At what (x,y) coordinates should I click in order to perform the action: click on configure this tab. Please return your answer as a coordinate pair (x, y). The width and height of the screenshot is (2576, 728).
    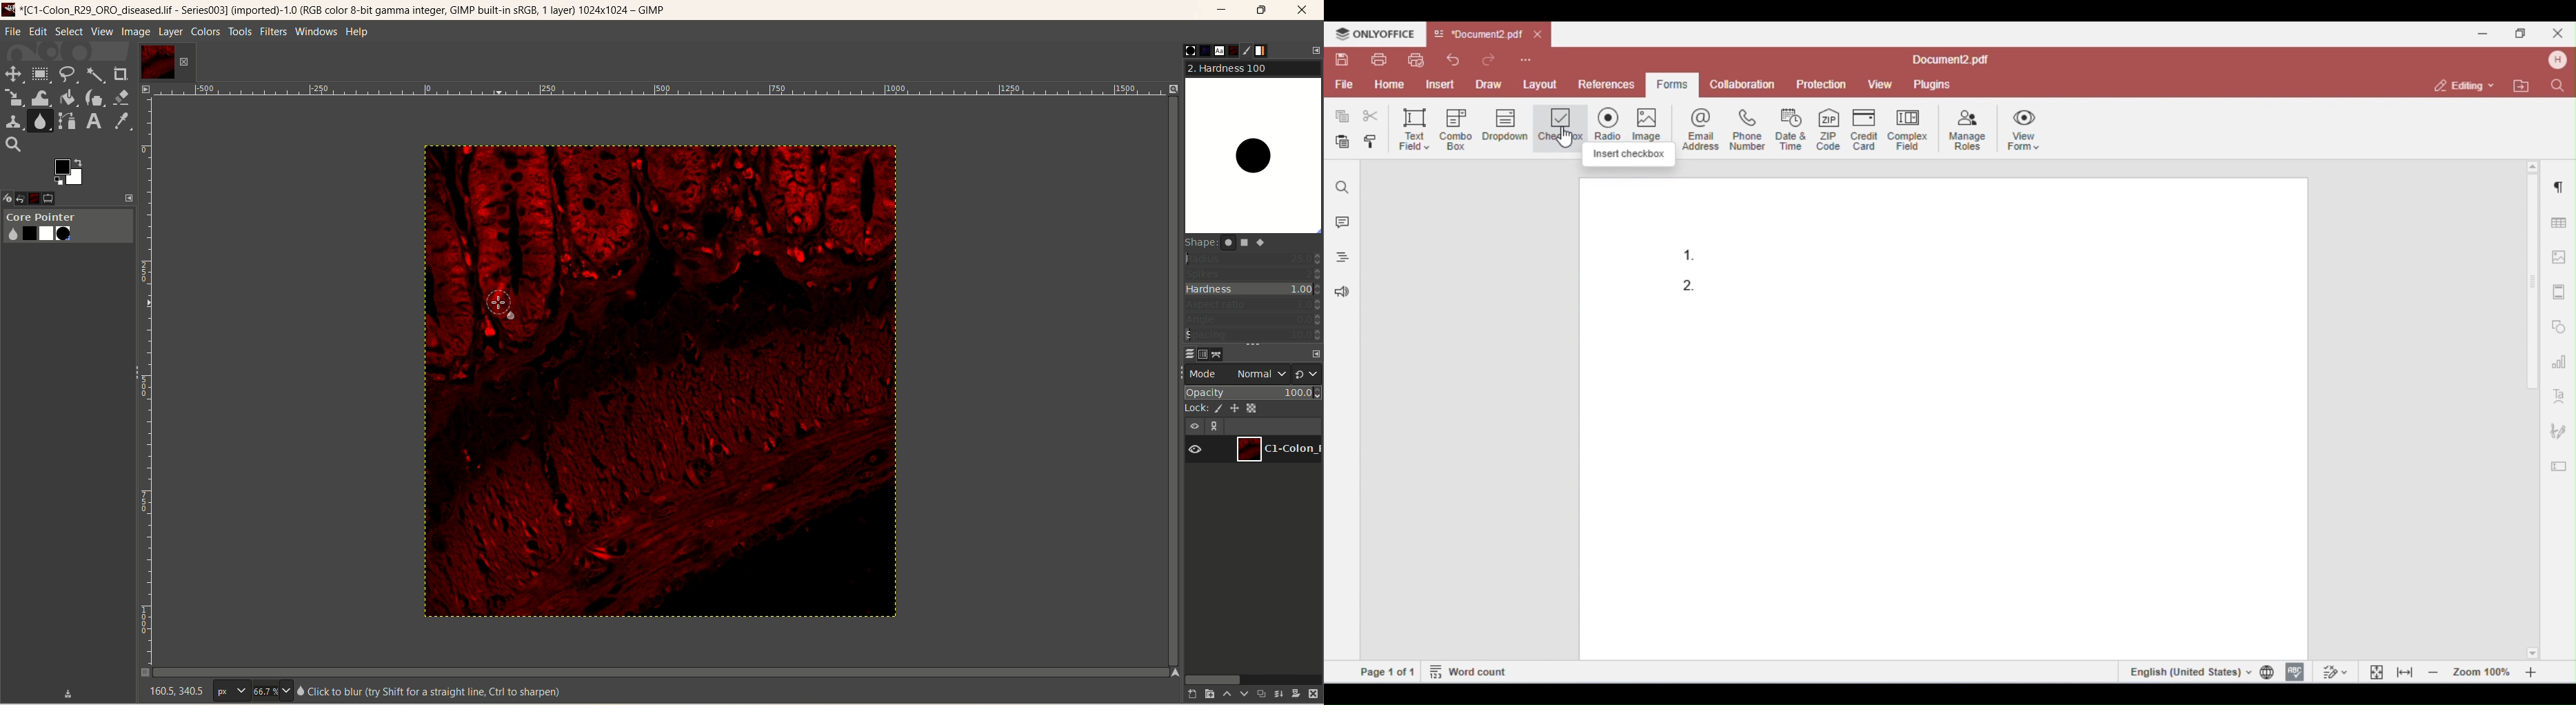
    Looking at the image, I should click on (1315, 354).